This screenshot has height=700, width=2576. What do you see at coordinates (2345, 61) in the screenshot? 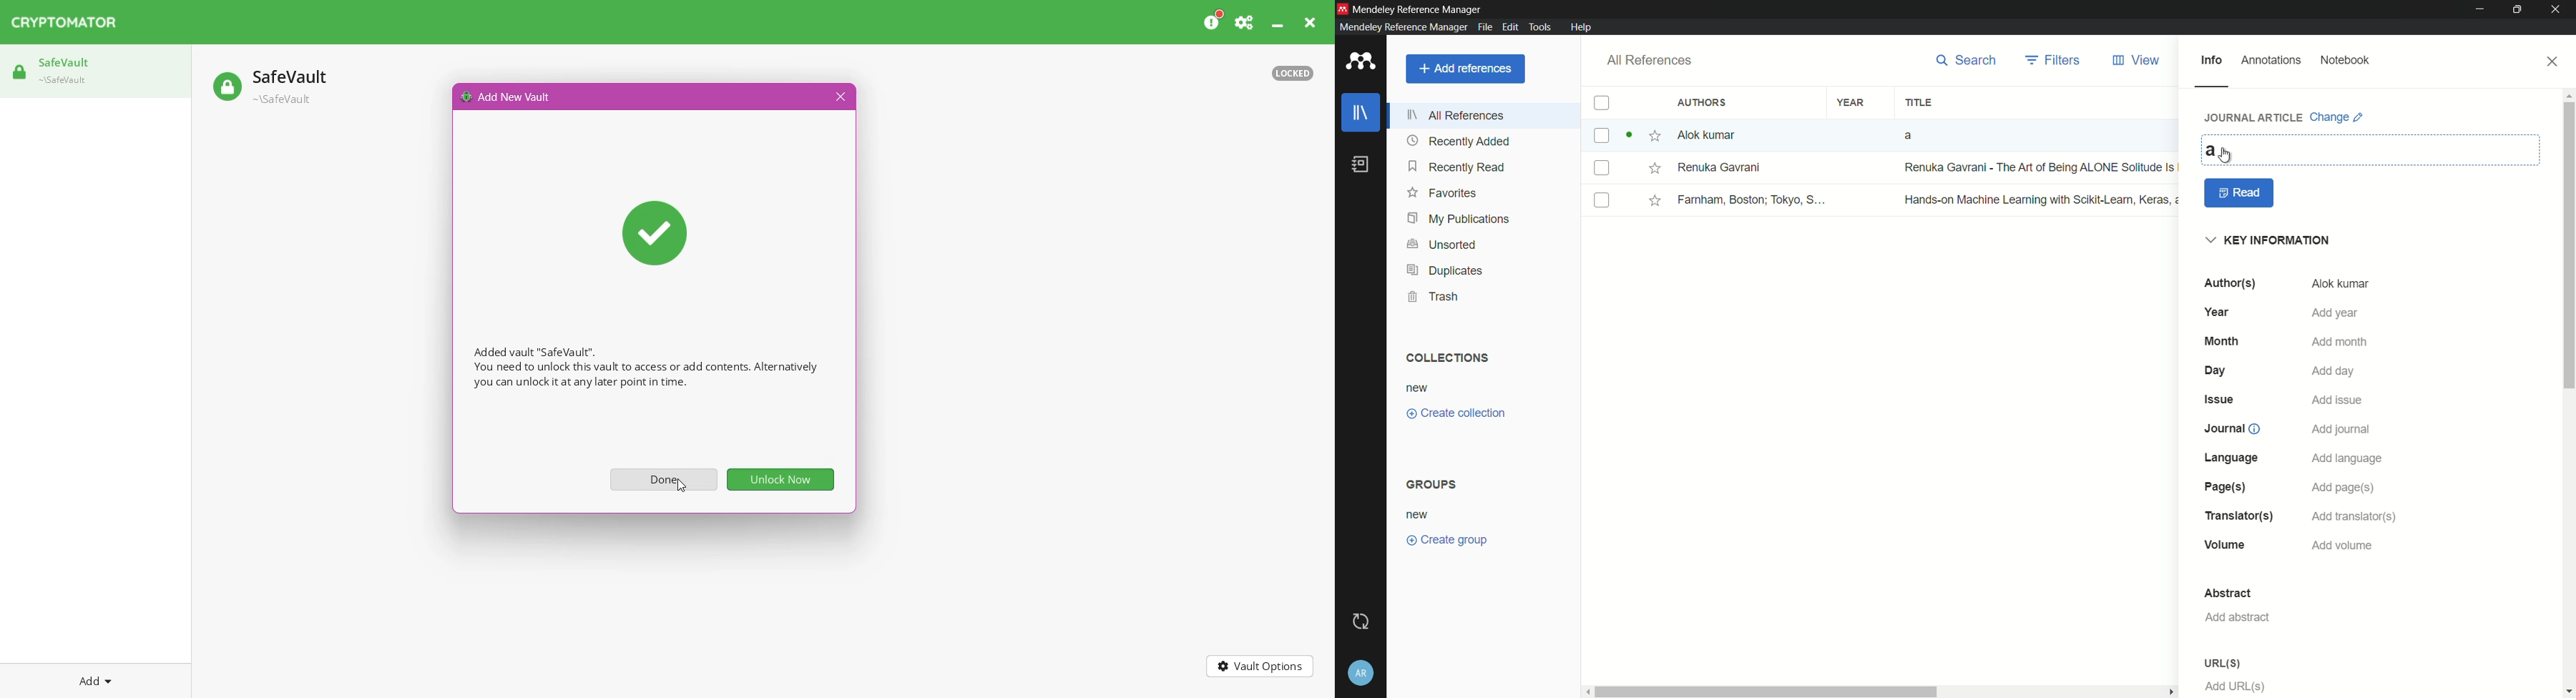
I see `notebook` at bounding box center [2345, 61].